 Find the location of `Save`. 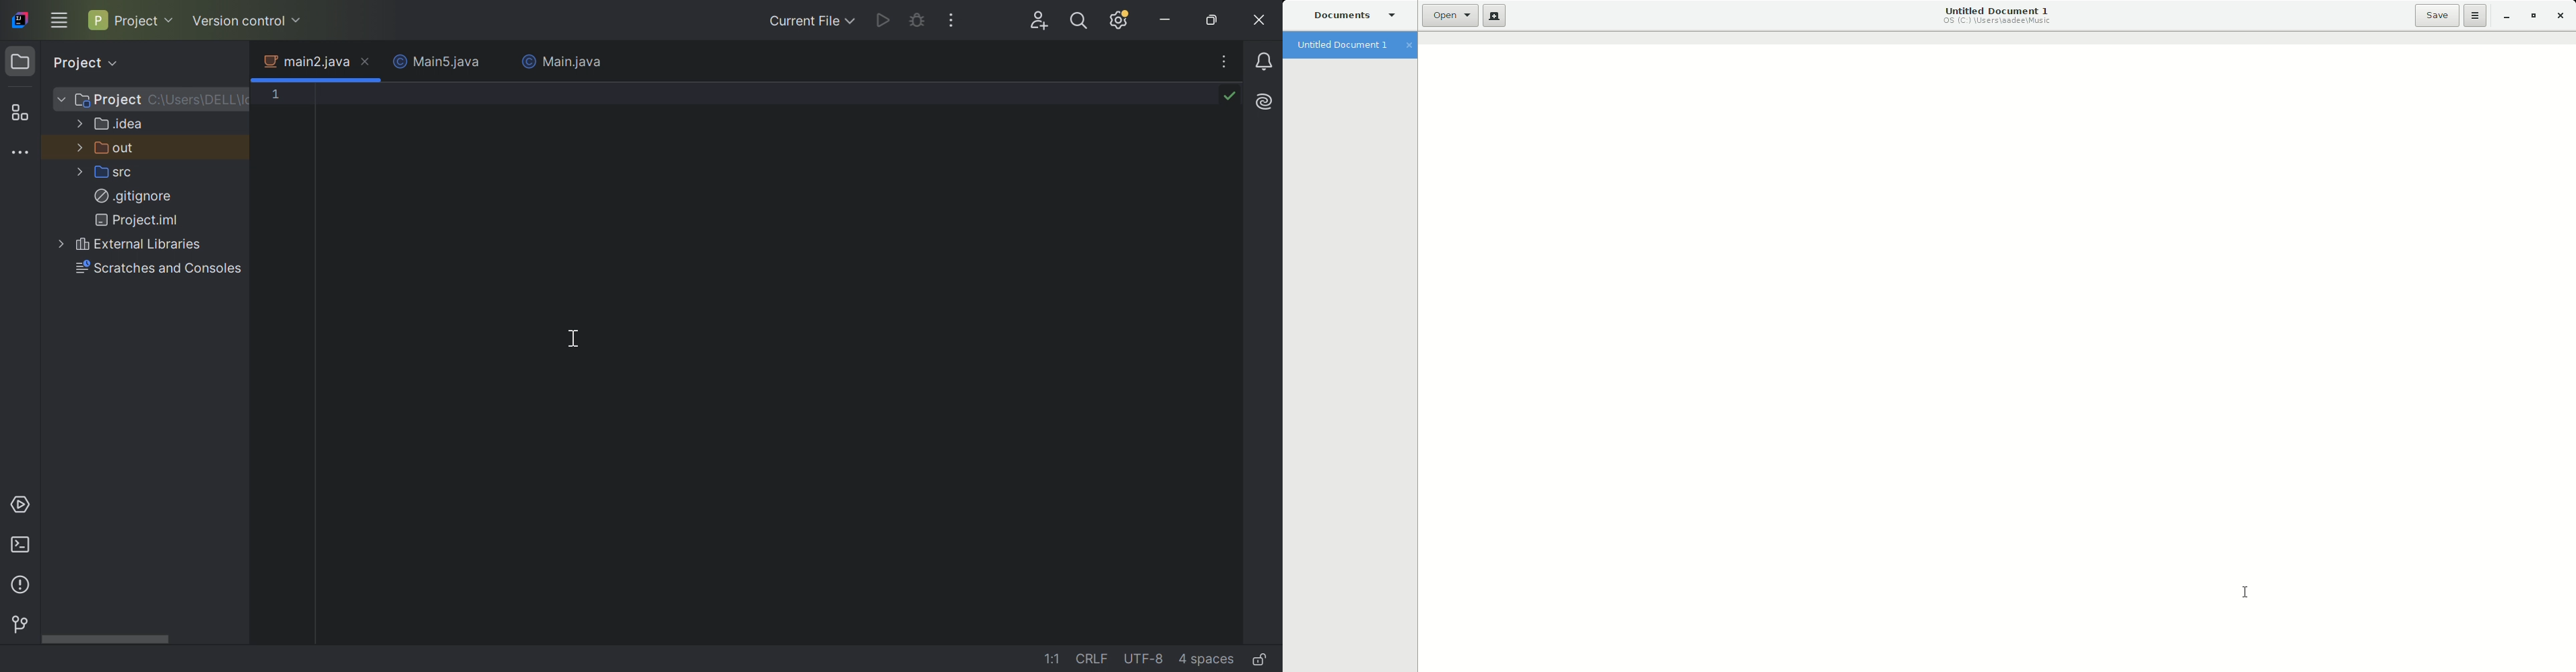

Save is located at coordinates (2435, 15).